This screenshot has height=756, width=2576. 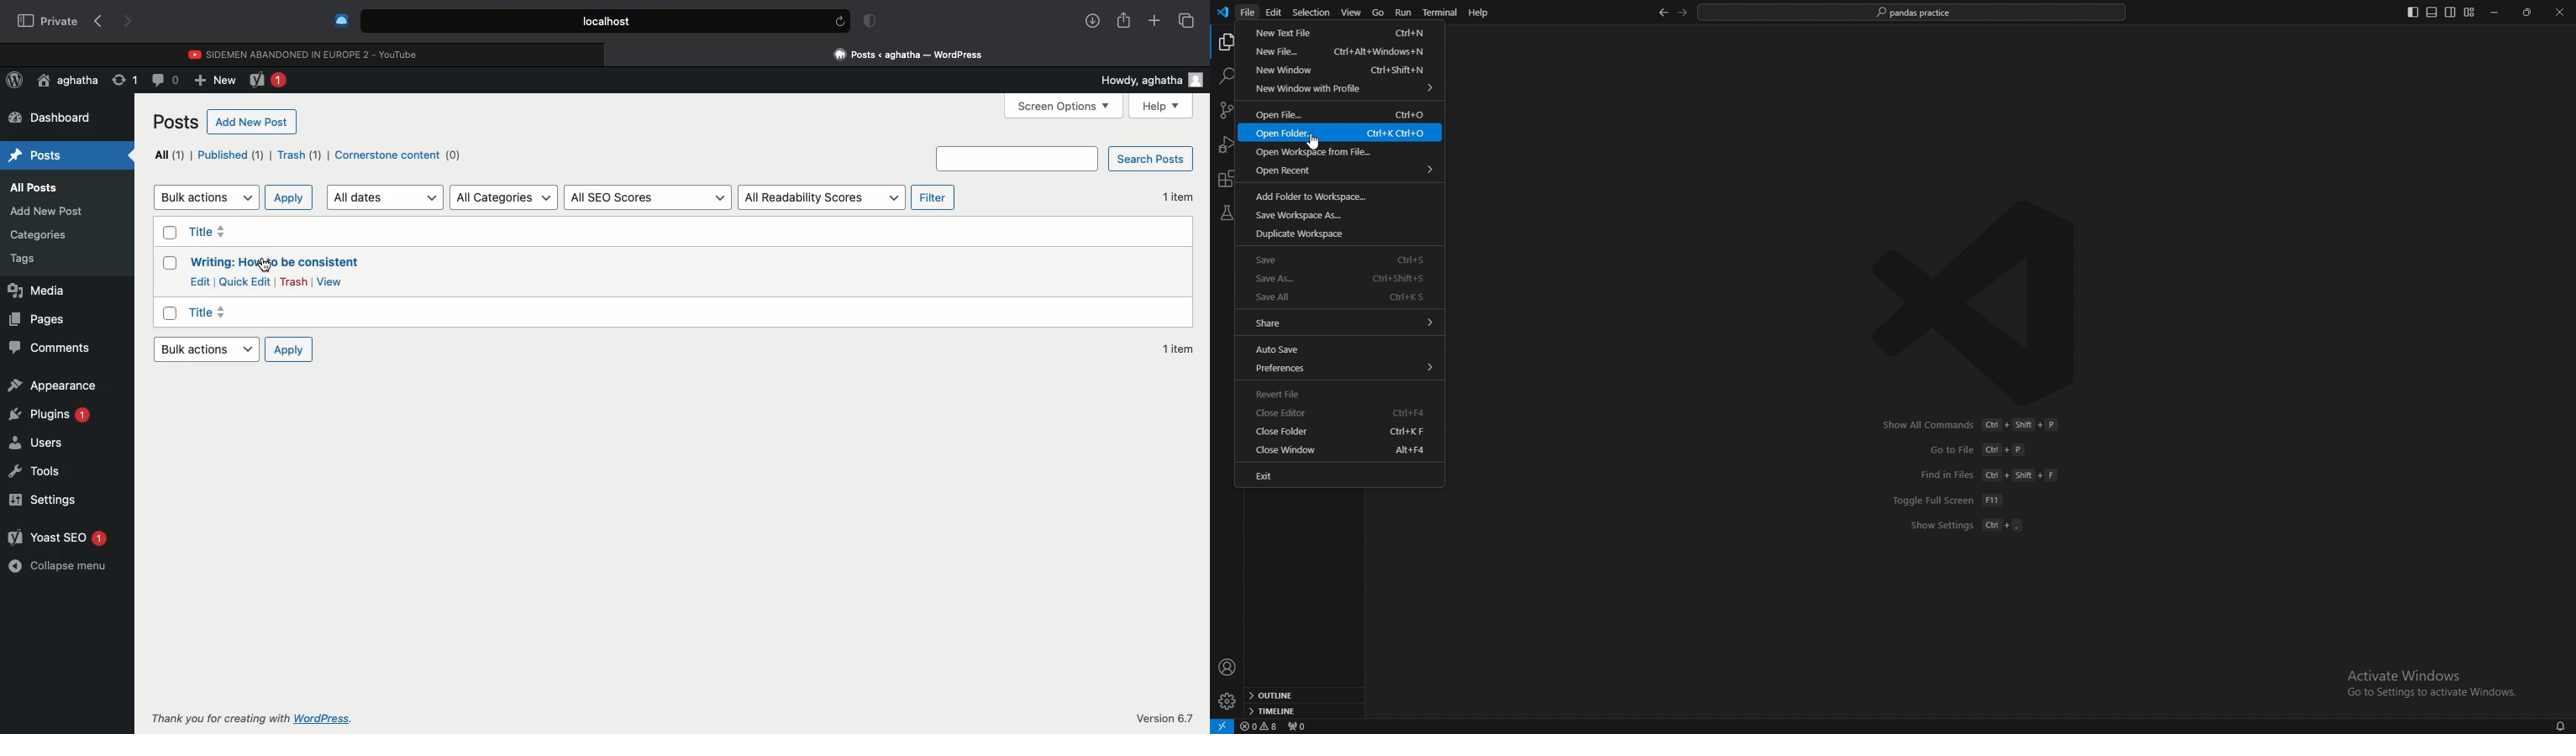 I want to click on All categories, so click(x=502, y=197).